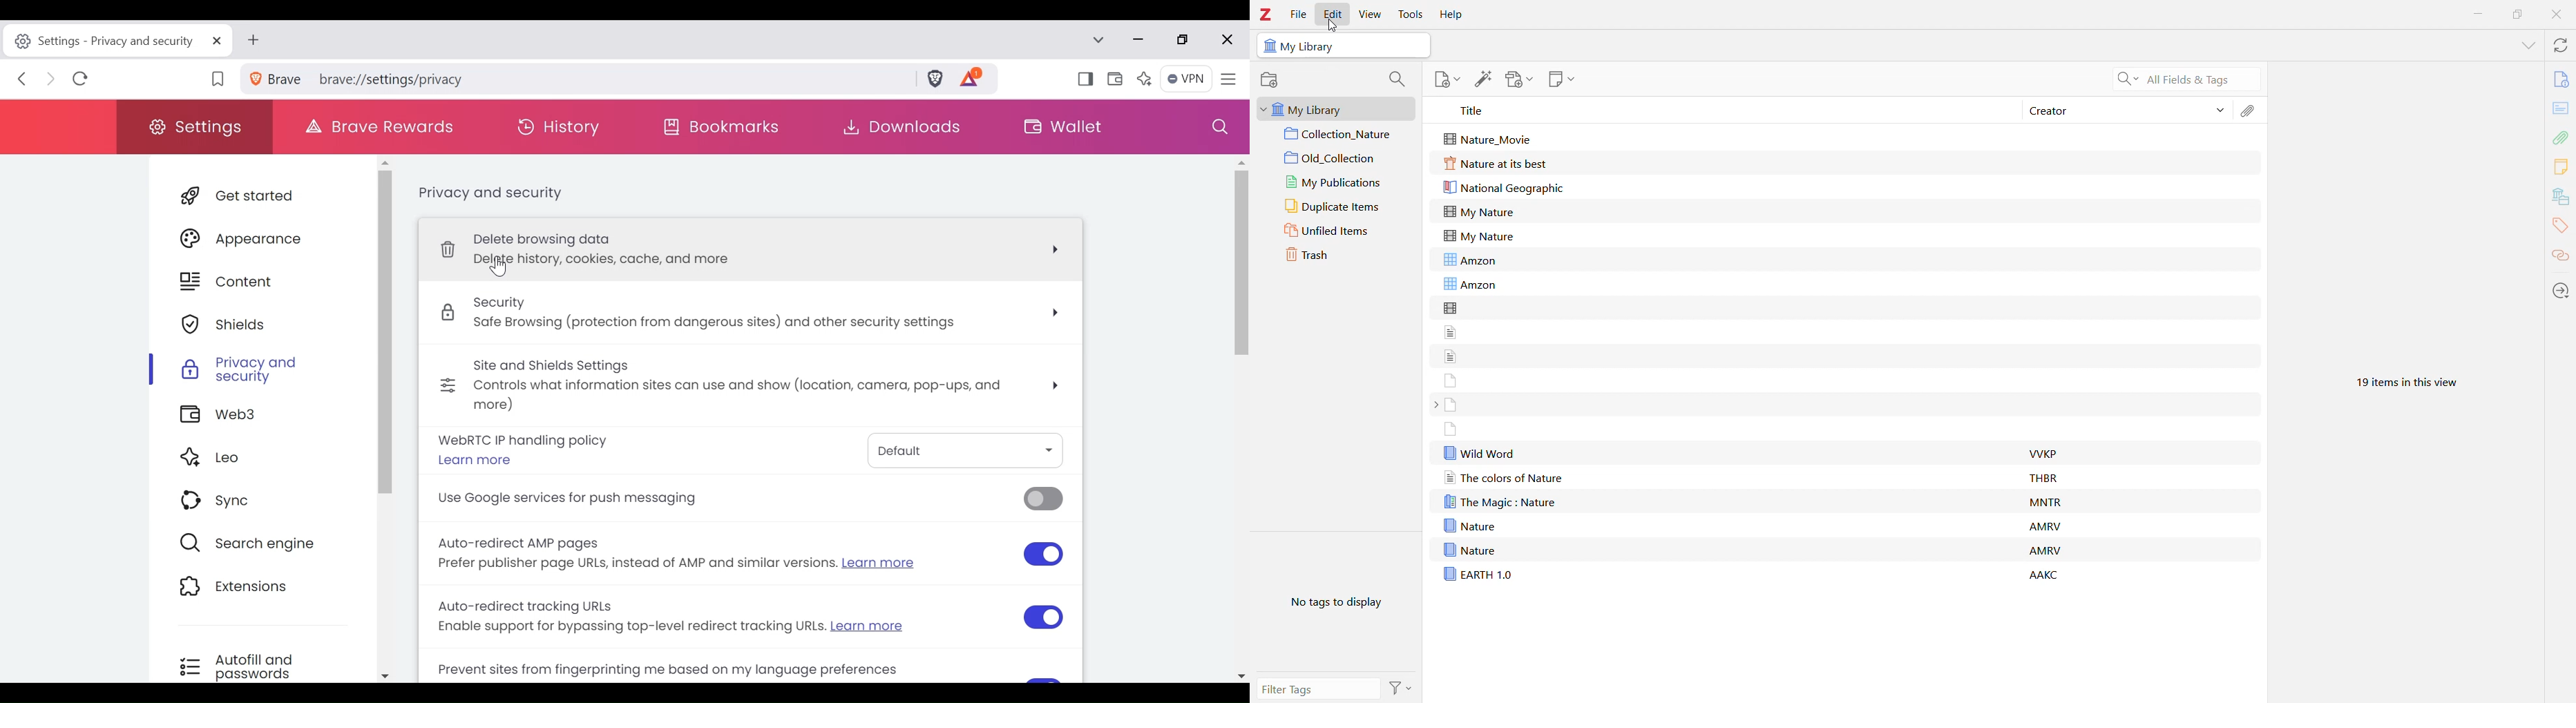  What do you see at coordinates (260, 283) in the screenshot?
I see `Content` at bounding box center [260, 283].